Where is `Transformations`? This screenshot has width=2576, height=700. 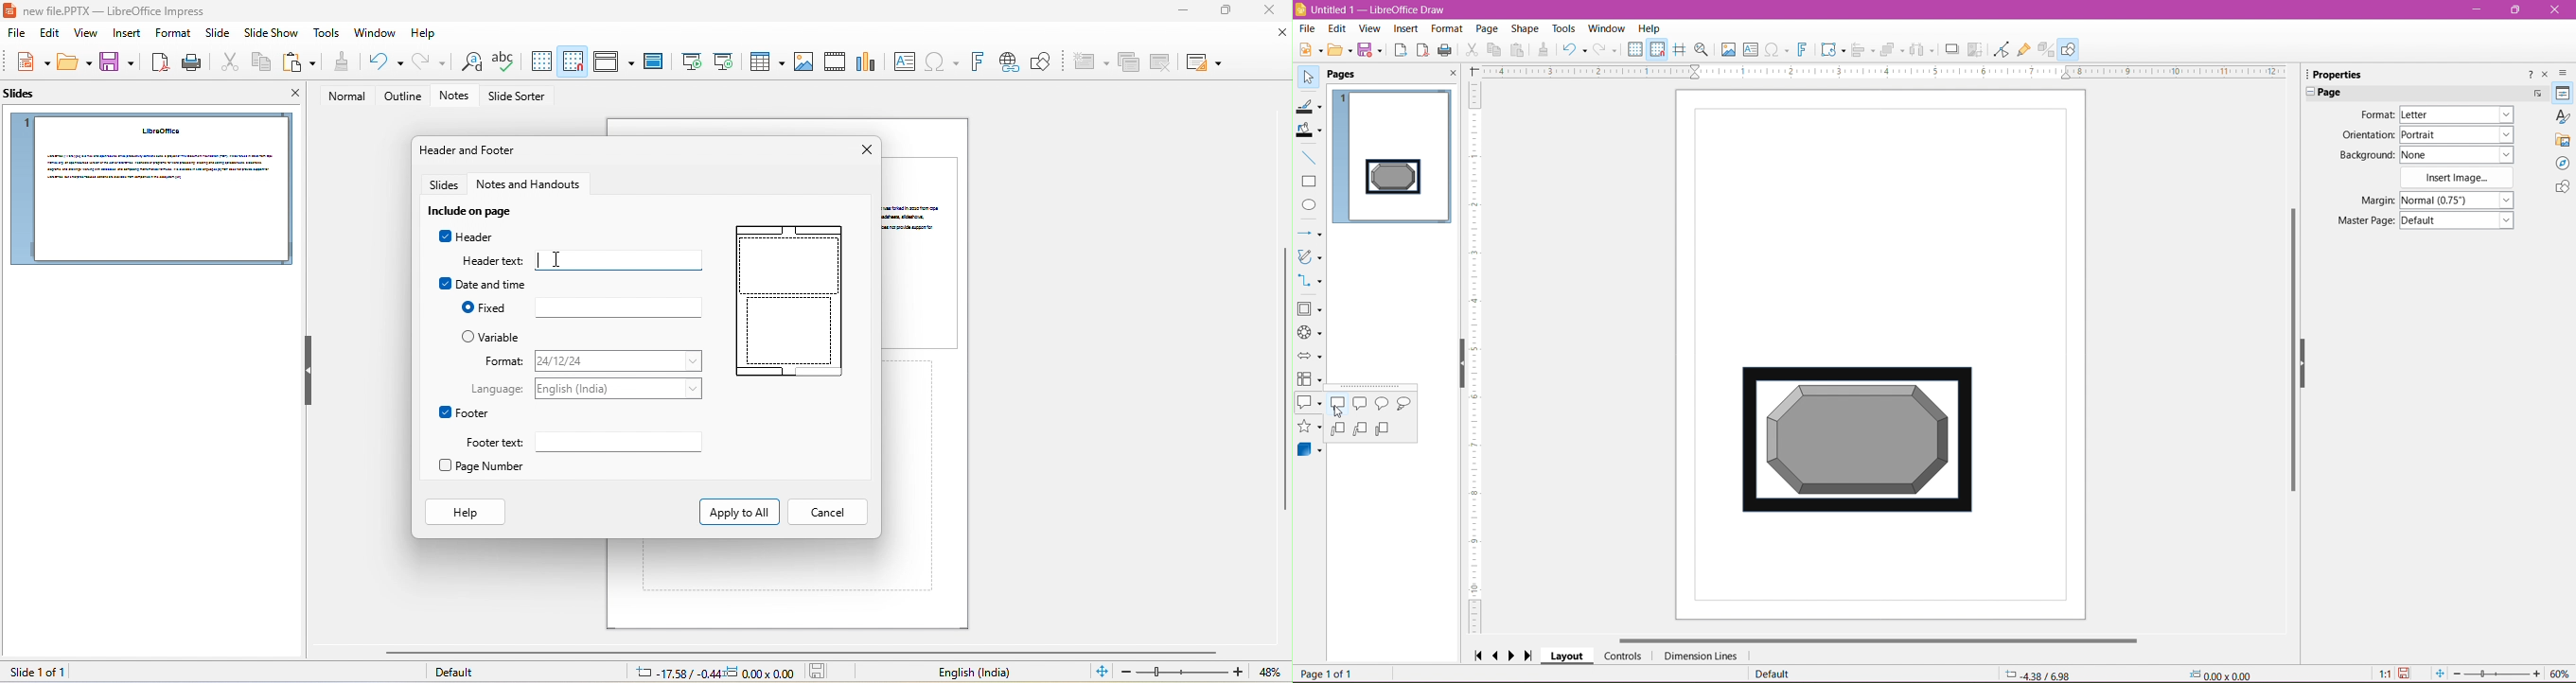 Transformations is located at coordinates (1832, 51).